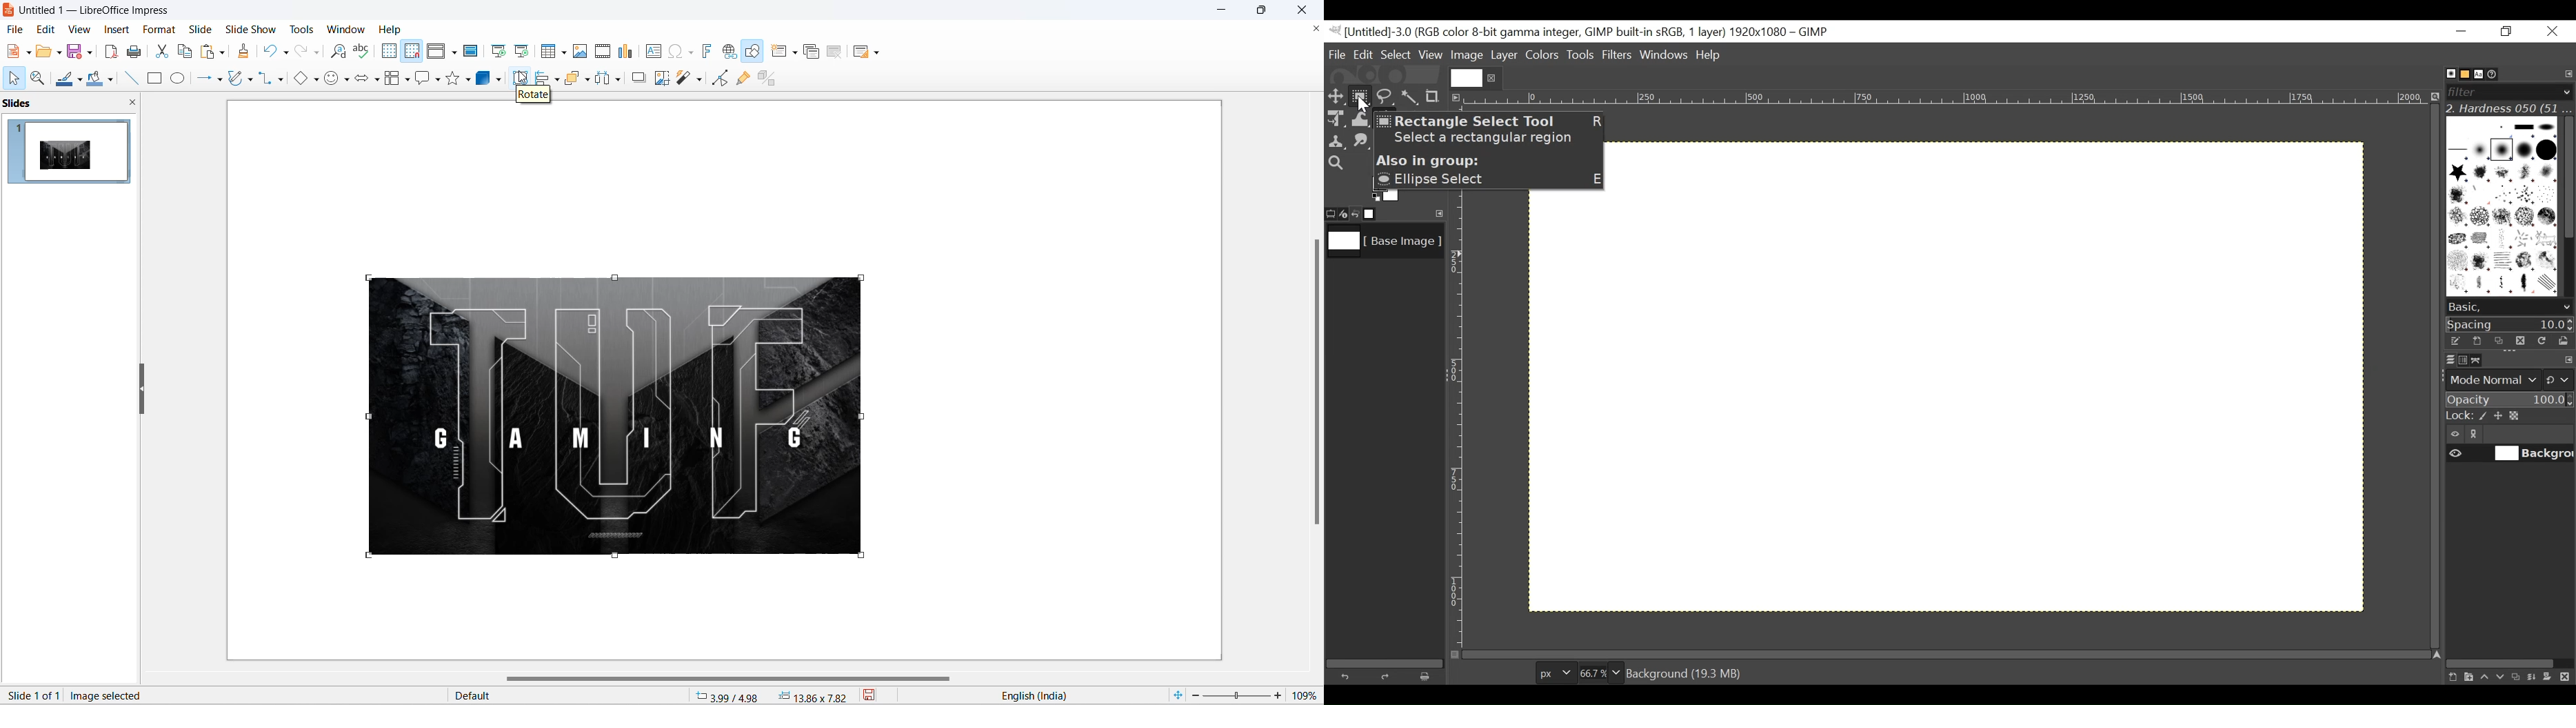  What do you see at coordinates (1336, 162) in the screenshot?
I see `Zoom tool` at bounding box center [1336, 162].